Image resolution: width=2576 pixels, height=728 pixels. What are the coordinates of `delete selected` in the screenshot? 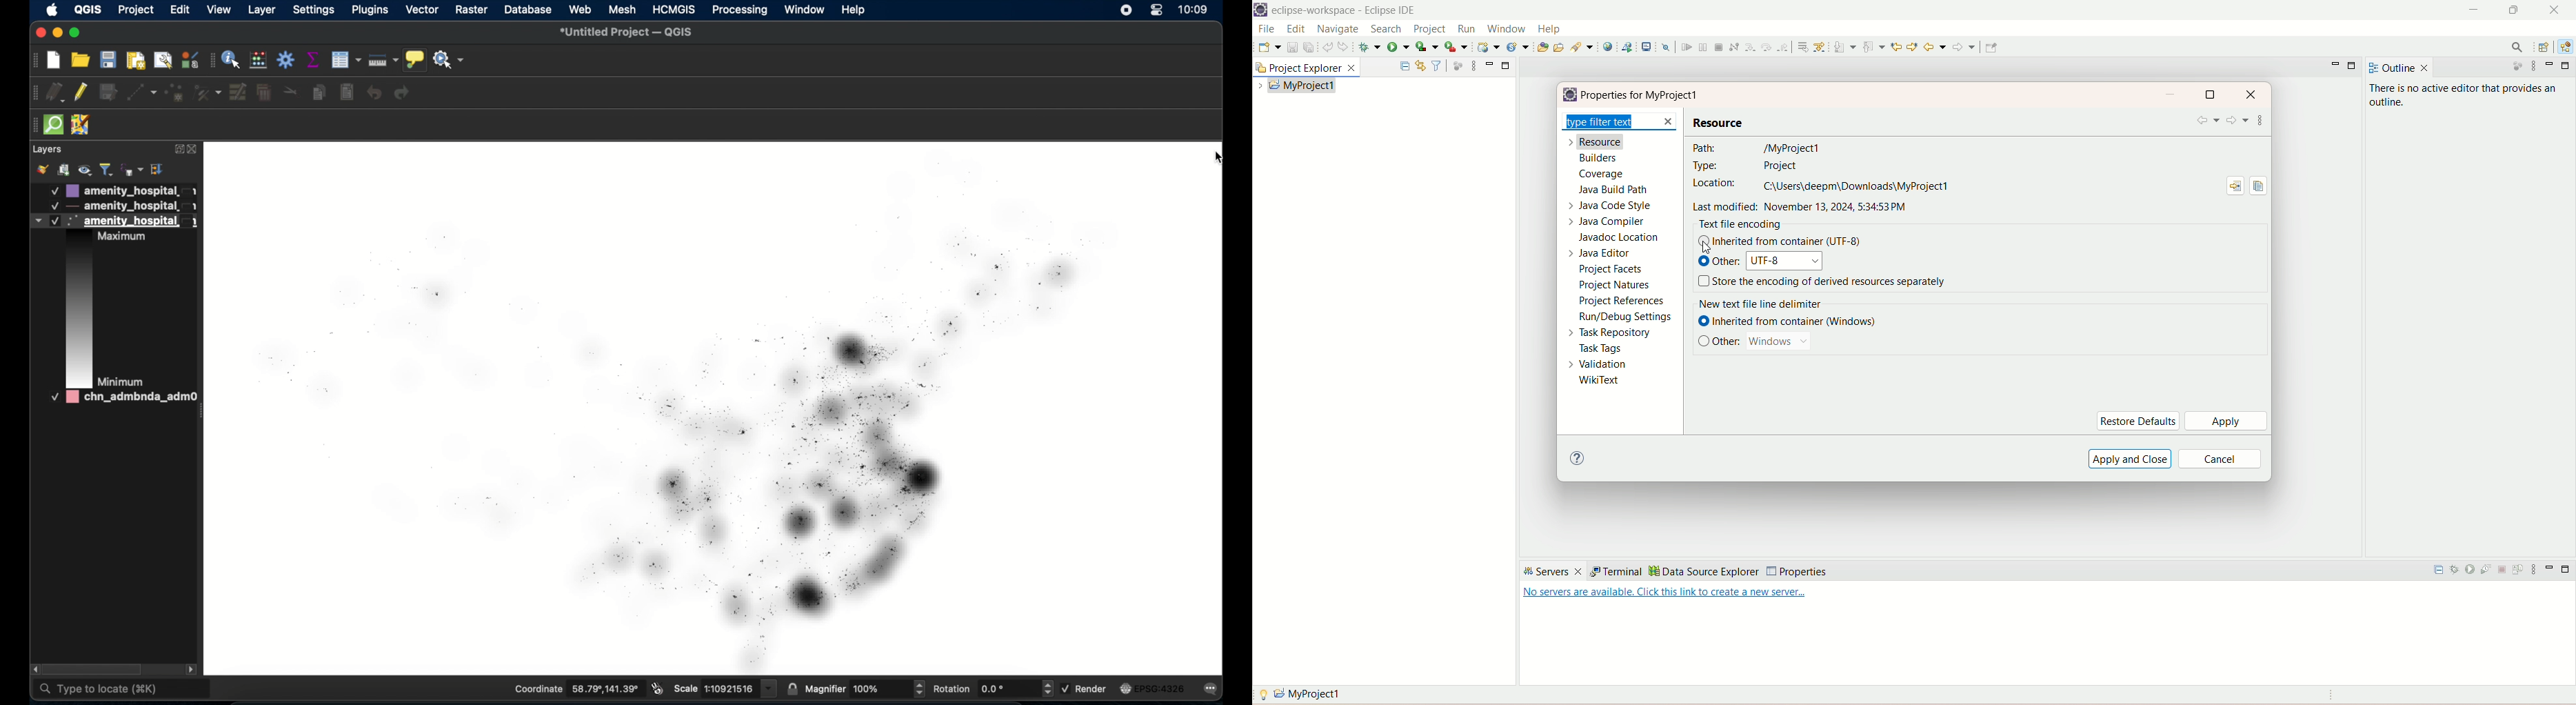 It's located at (346, 93).